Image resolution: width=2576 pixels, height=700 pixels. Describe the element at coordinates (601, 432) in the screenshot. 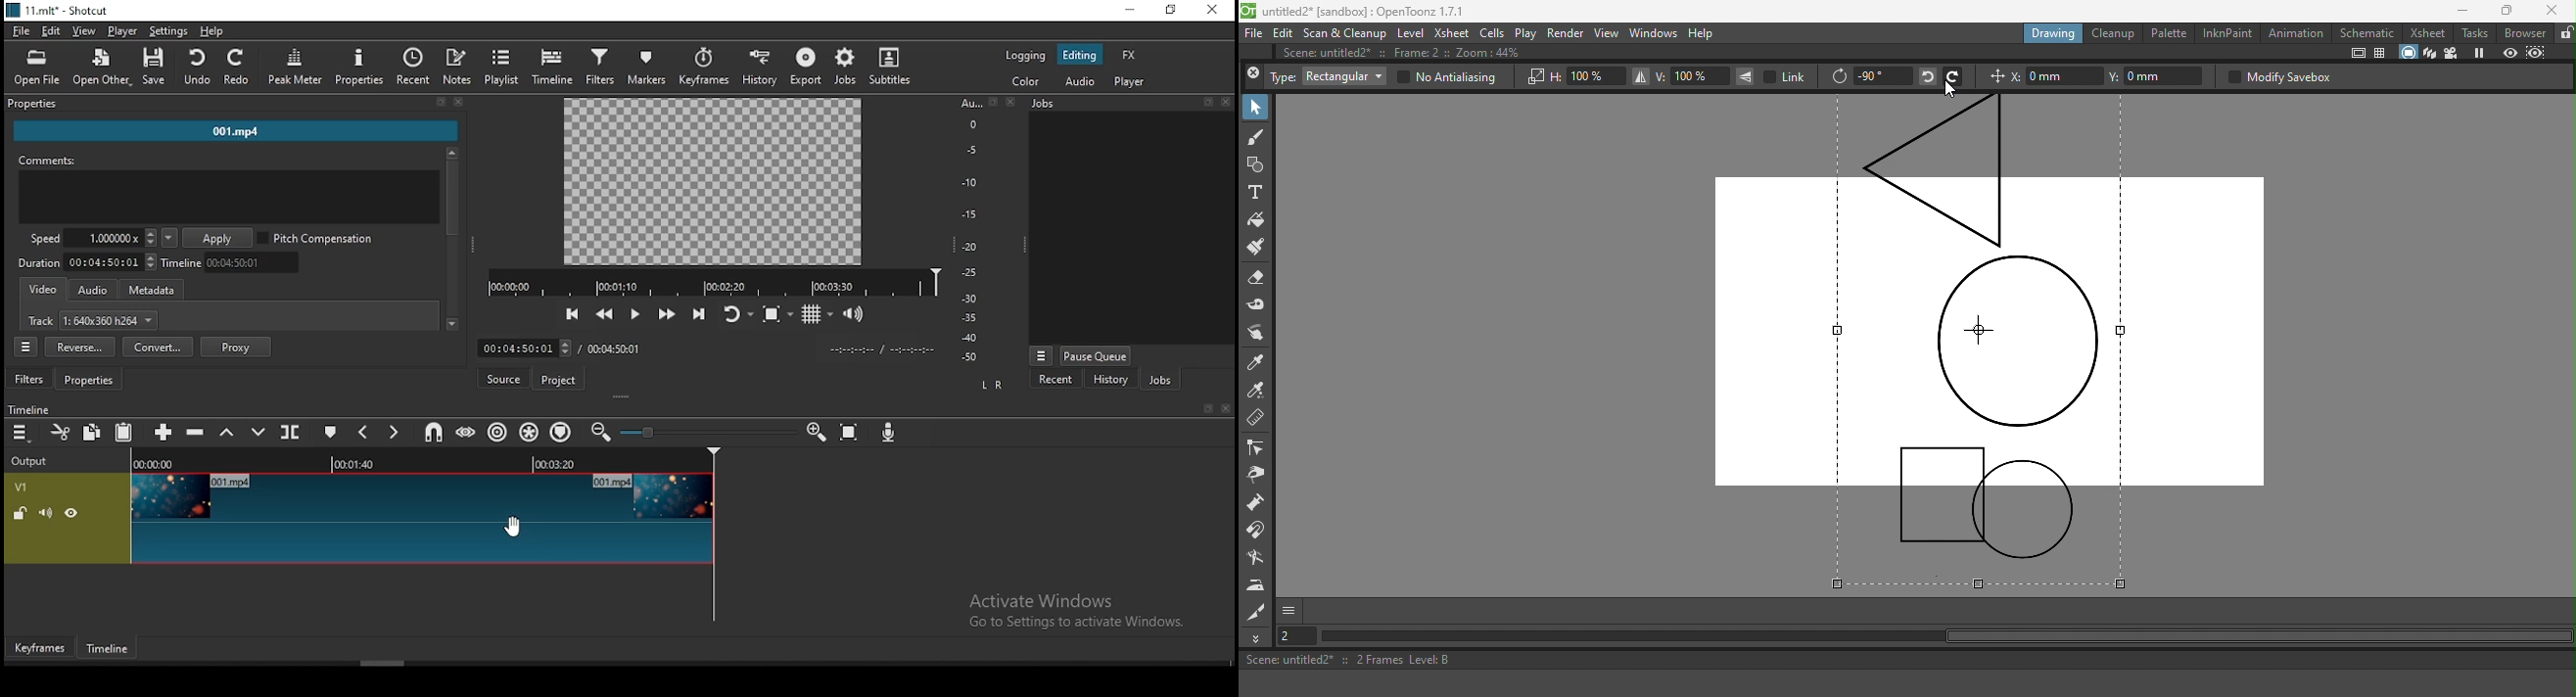

I see `zoom timeline out` at that location.